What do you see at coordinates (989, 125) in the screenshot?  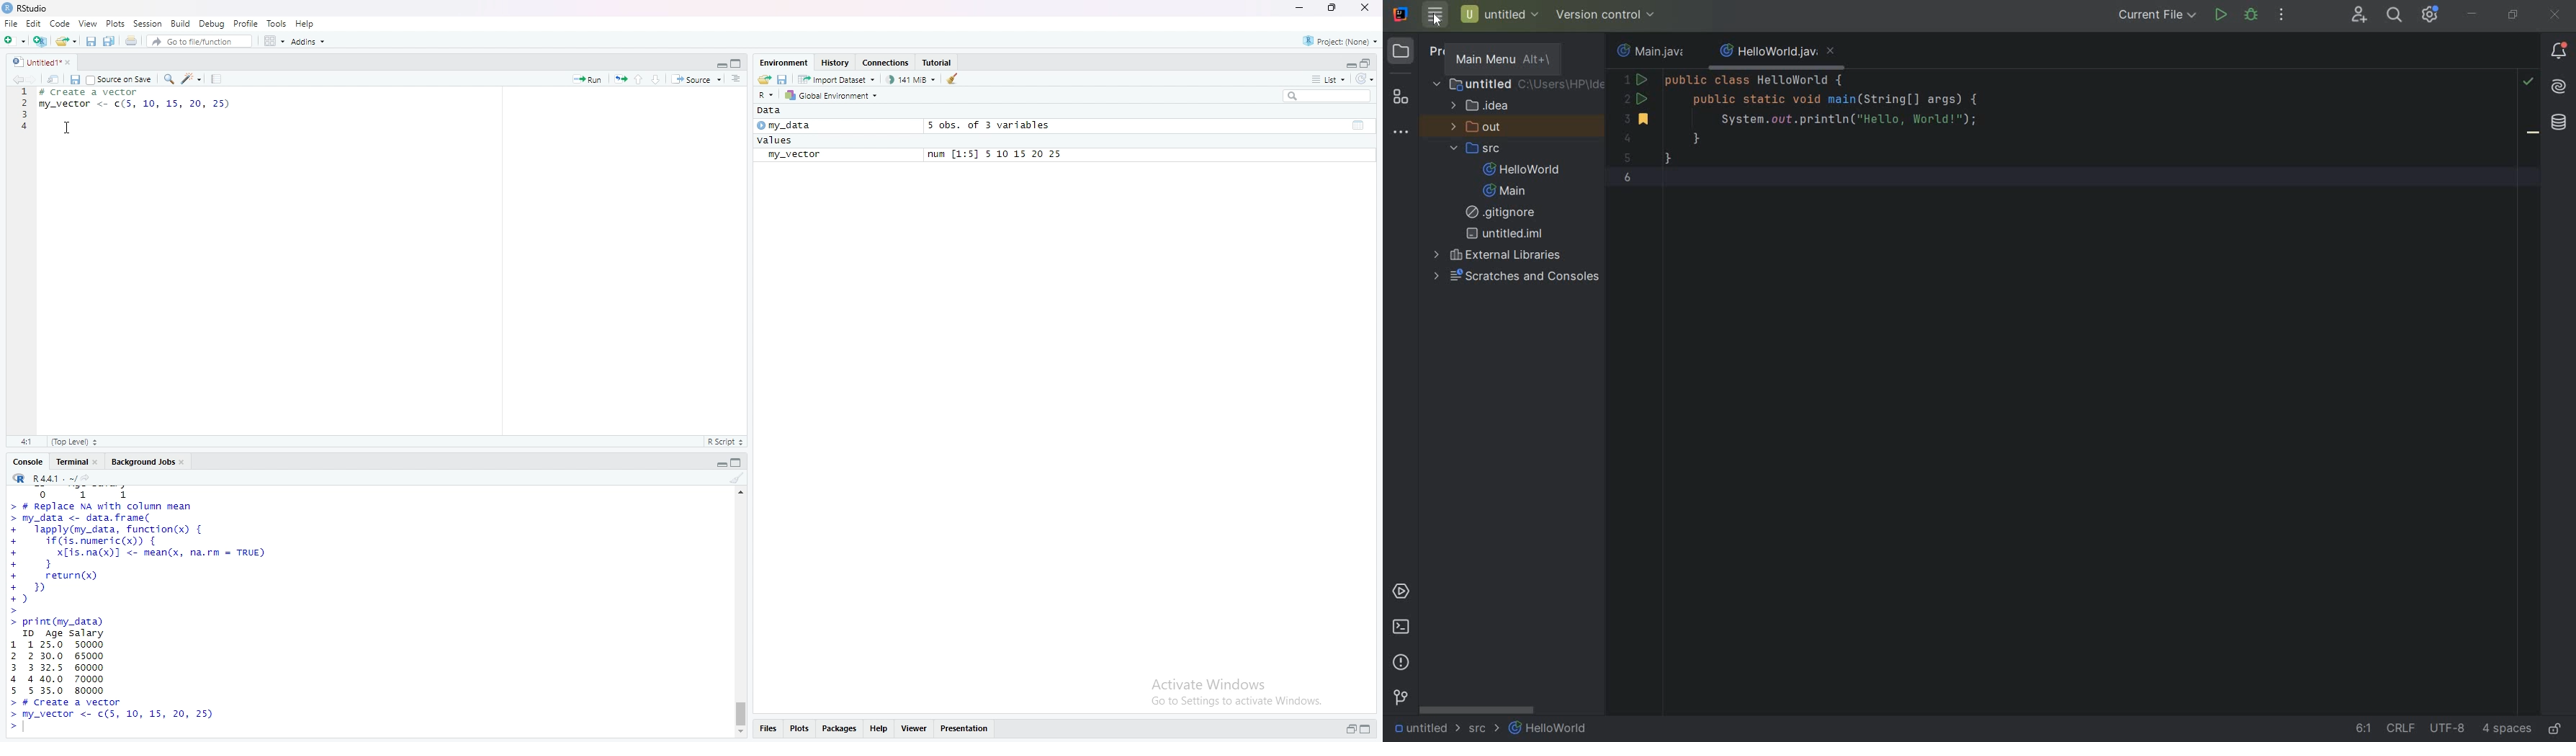 I see `5 obs. of 3 variables` at bounding box center [989, 125].